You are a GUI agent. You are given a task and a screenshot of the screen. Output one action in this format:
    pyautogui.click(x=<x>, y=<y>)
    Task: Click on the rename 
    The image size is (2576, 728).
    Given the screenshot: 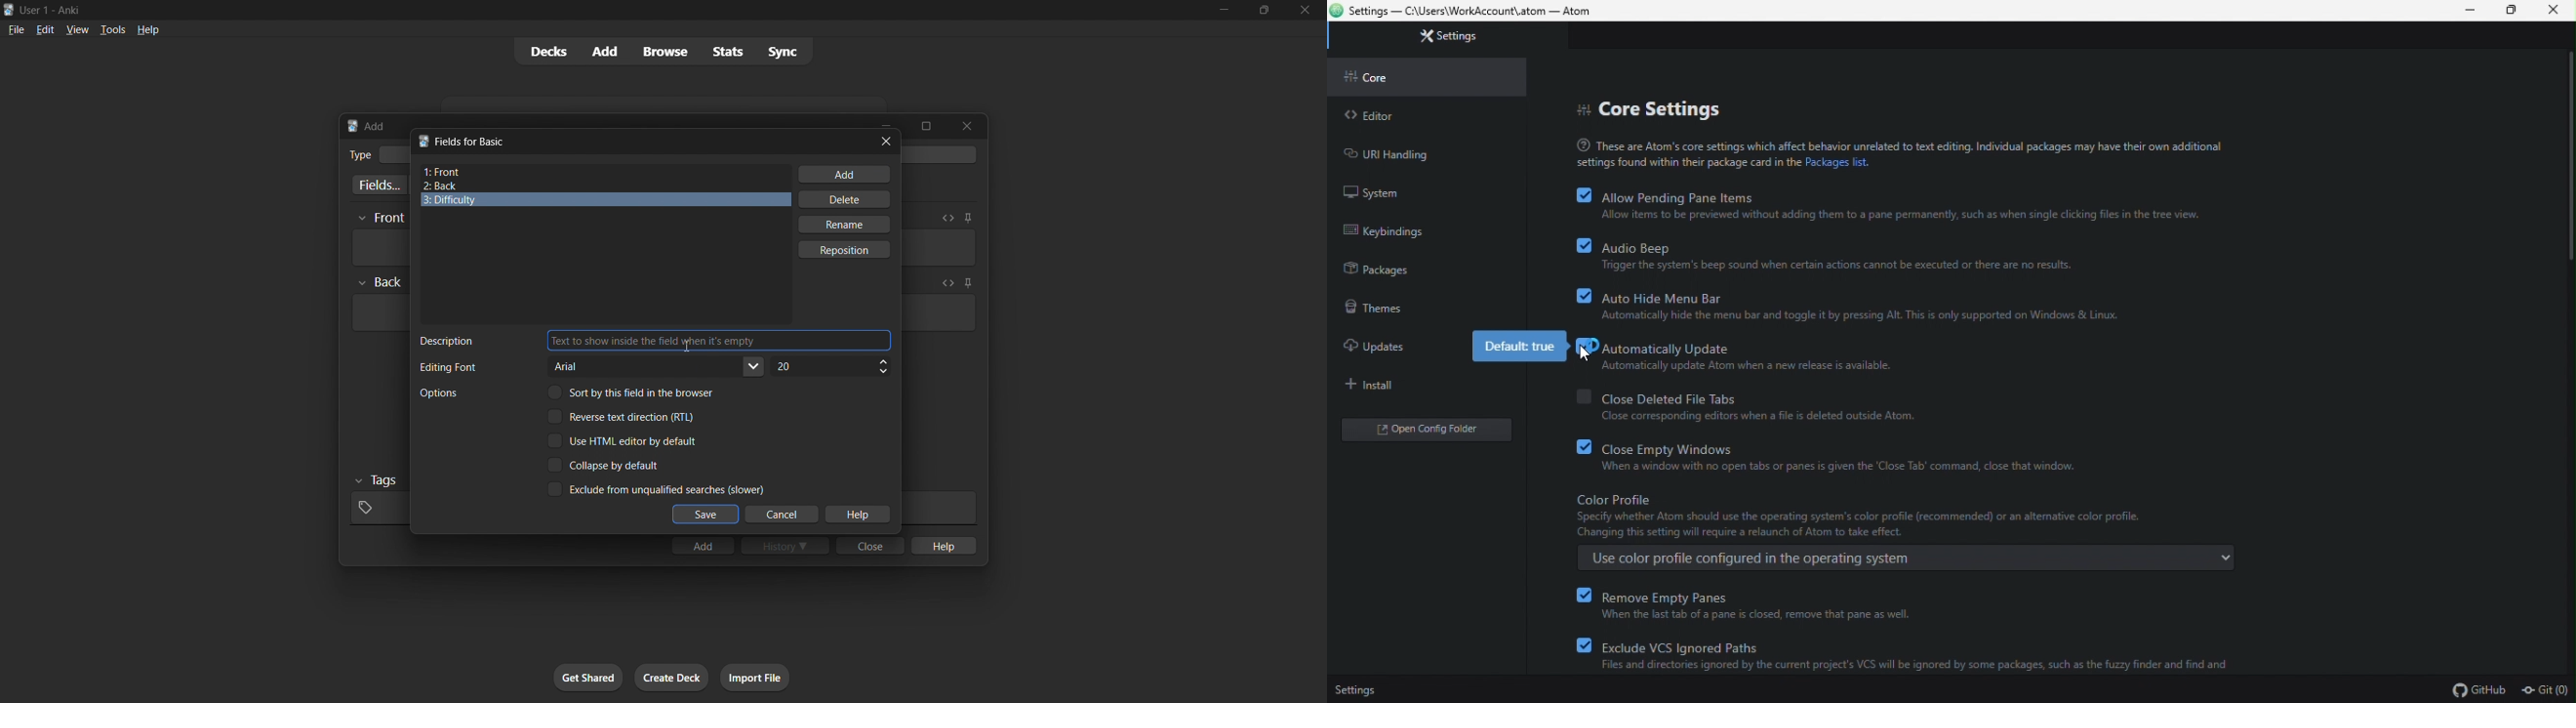 What is the action you would take?
    pyautogui.click(x=844, y=224)
    